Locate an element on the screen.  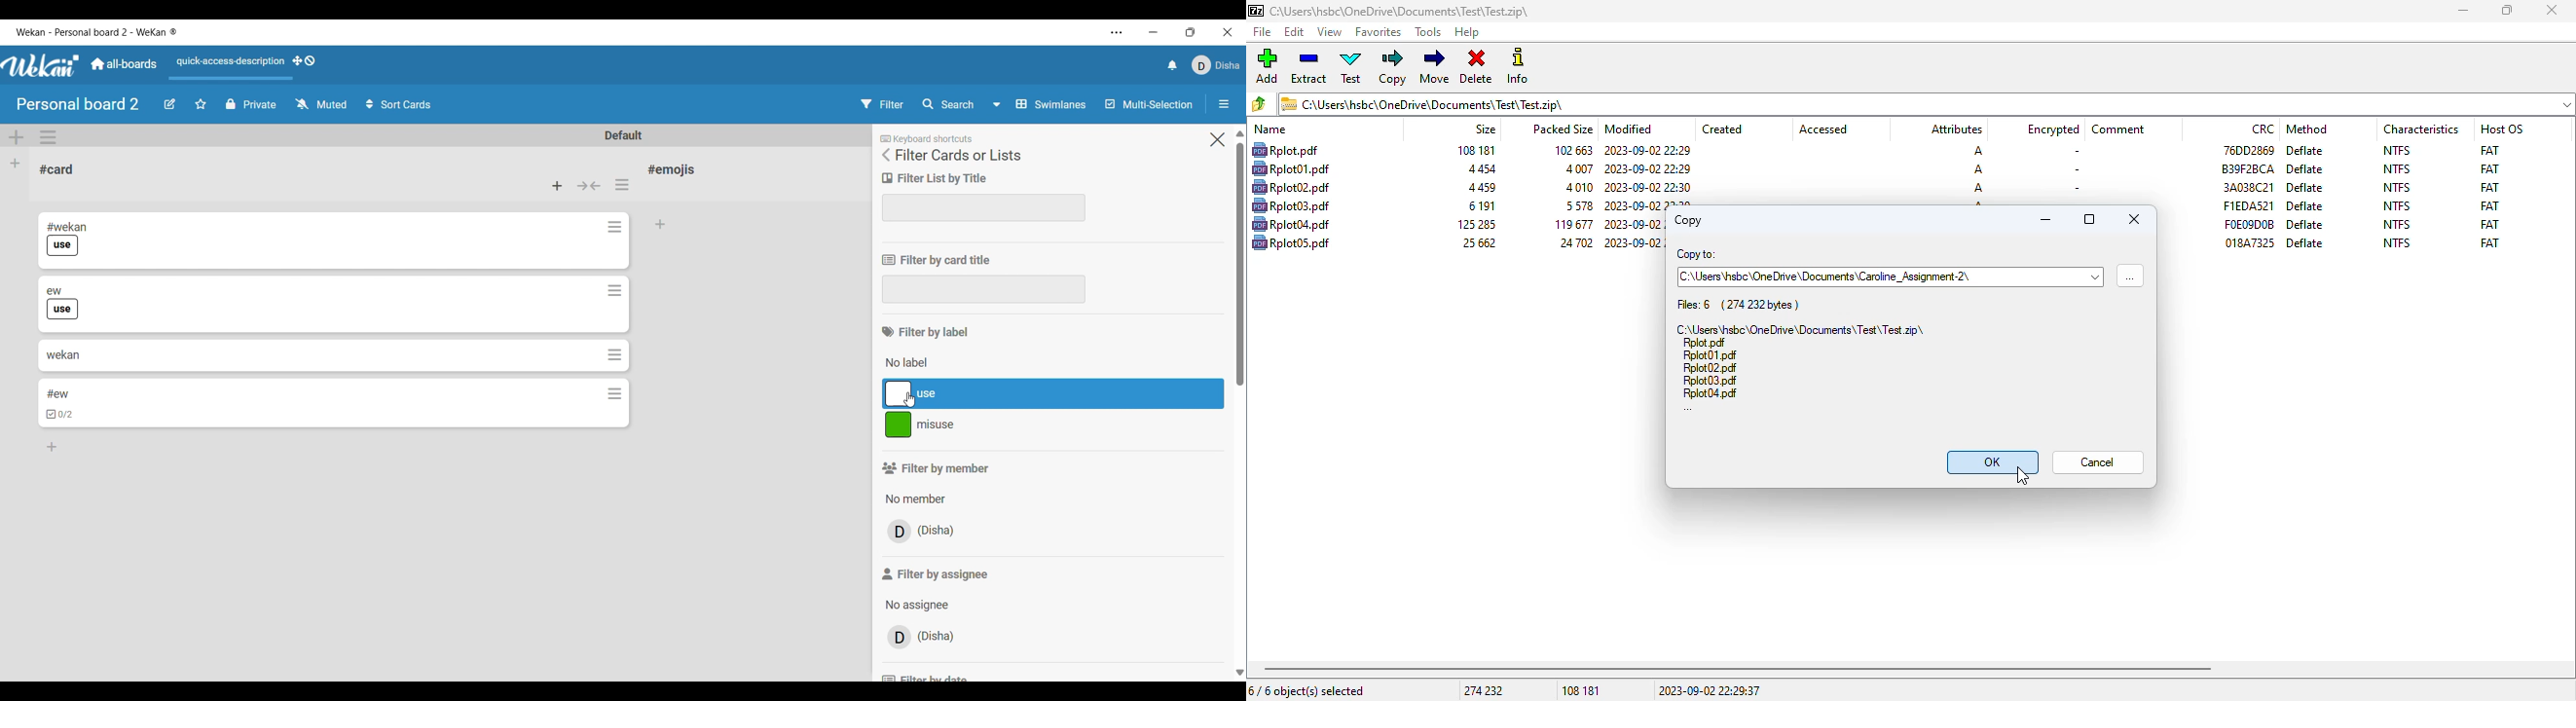
Options under the above mentioned section is located at coordinates (912, 364).